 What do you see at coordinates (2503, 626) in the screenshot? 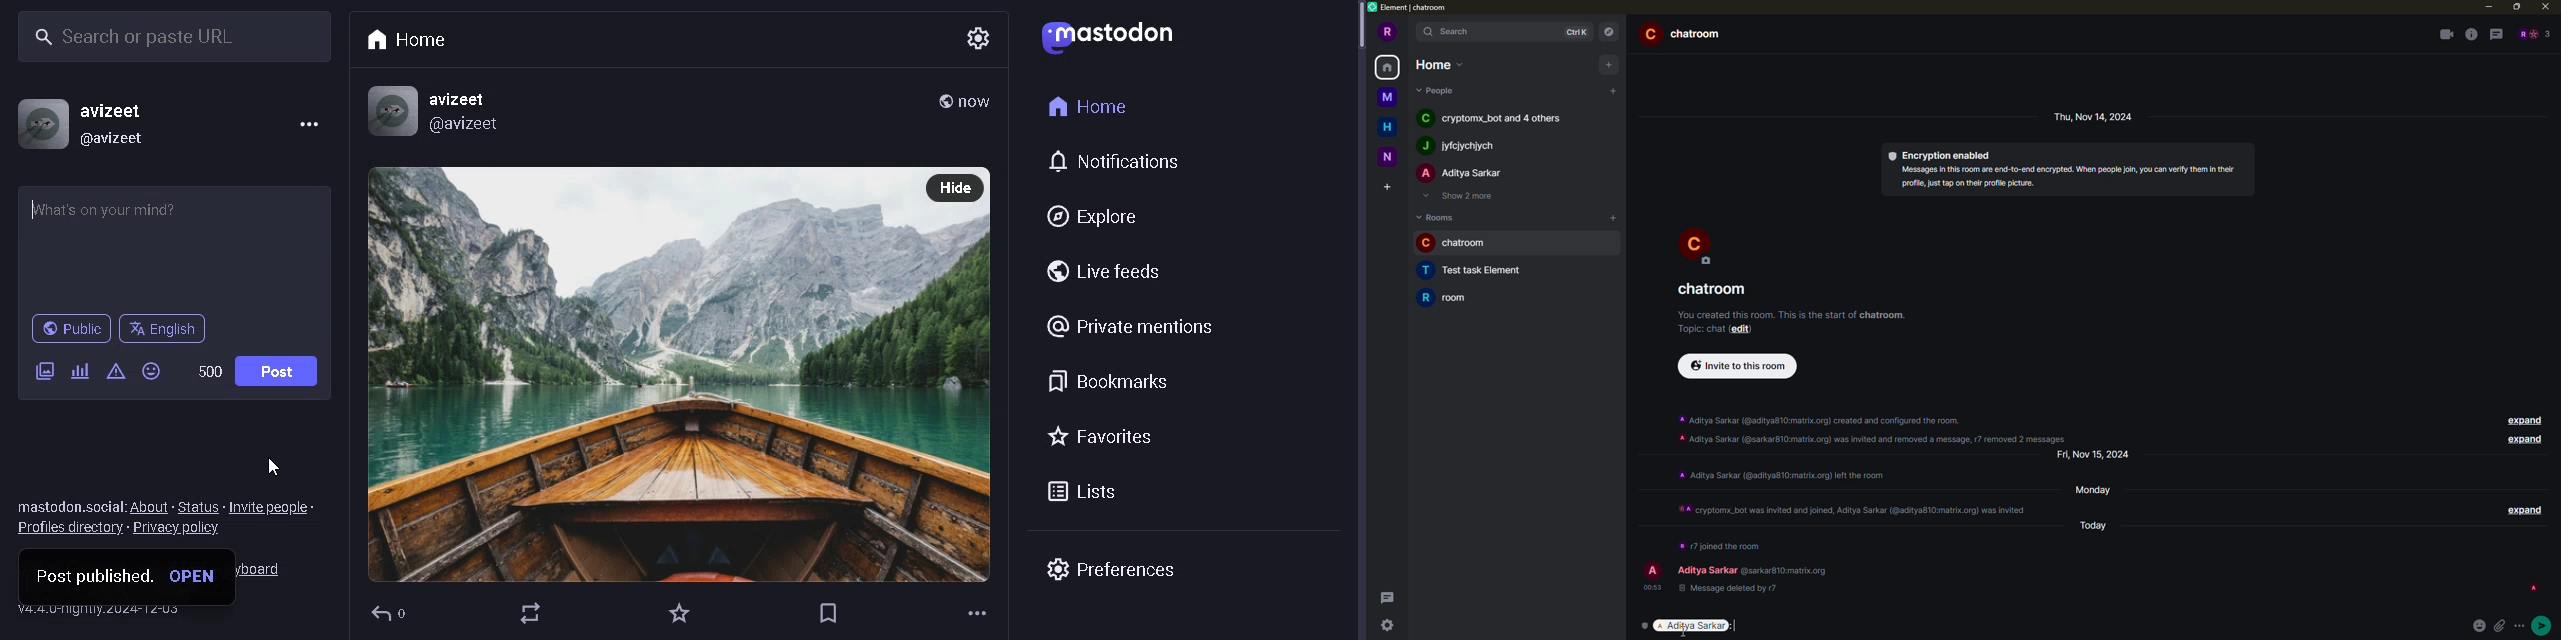
I see `attach` at bounding box center [2503, 626].